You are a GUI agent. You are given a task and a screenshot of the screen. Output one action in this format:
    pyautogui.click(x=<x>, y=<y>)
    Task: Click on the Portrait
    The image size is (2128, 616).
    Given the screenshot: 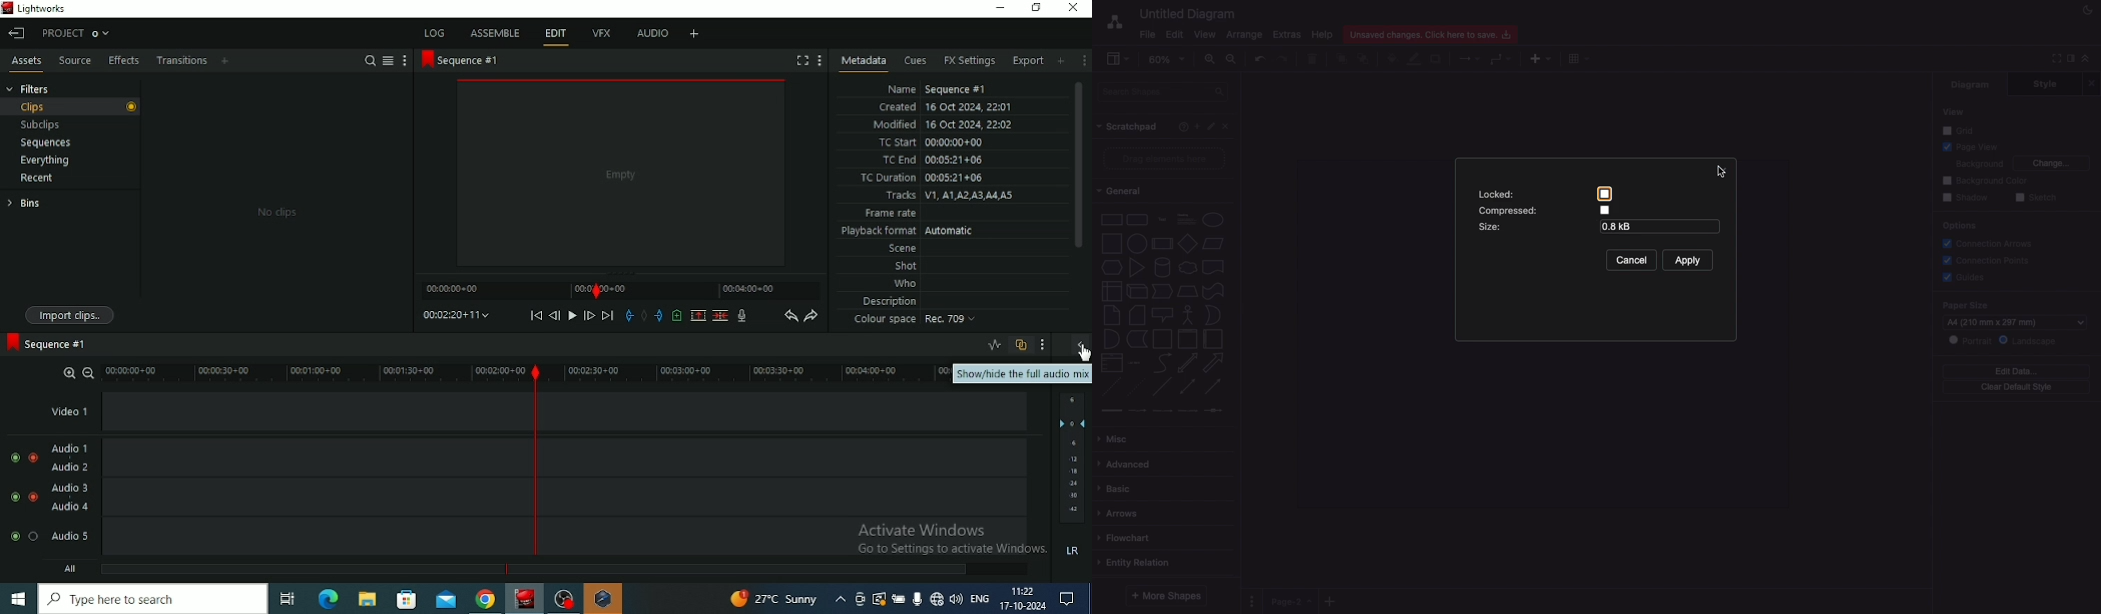 What is the action you would take?
    pyautogui.click(x=1970, y=340)
    